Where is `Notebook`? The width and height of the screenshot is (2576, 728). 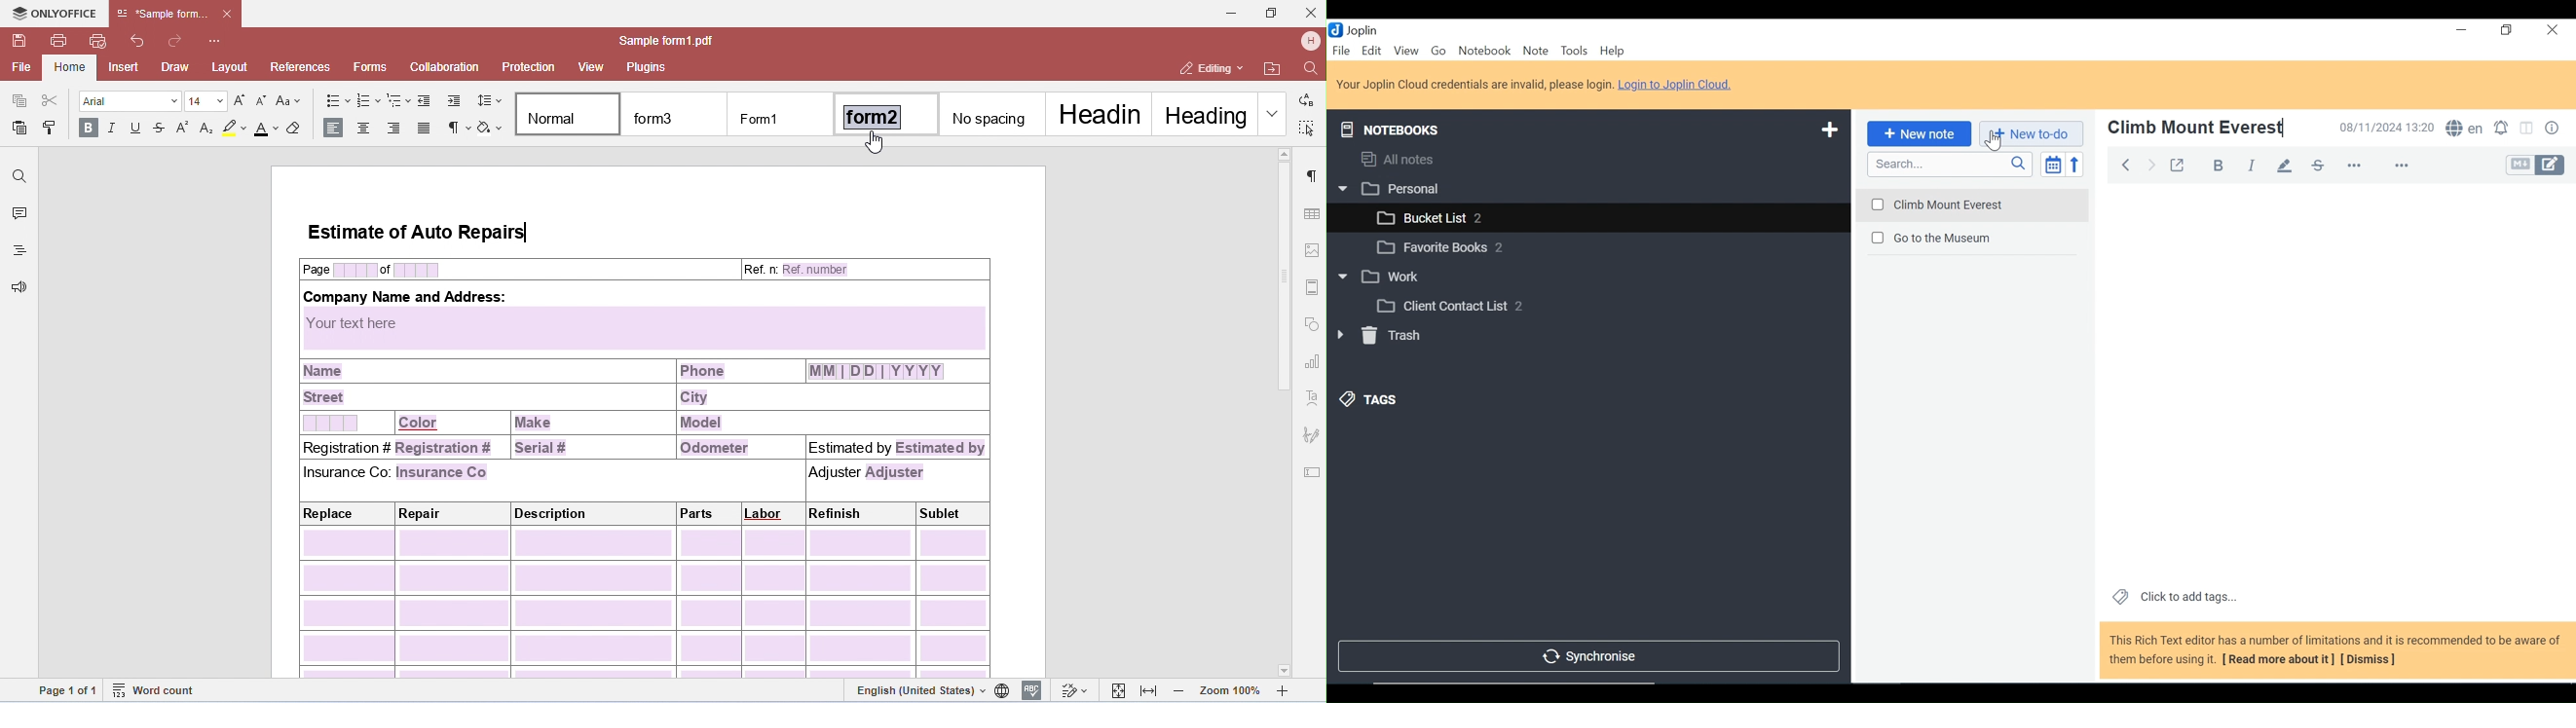
Notebook is located at coordinates (1601, 216).